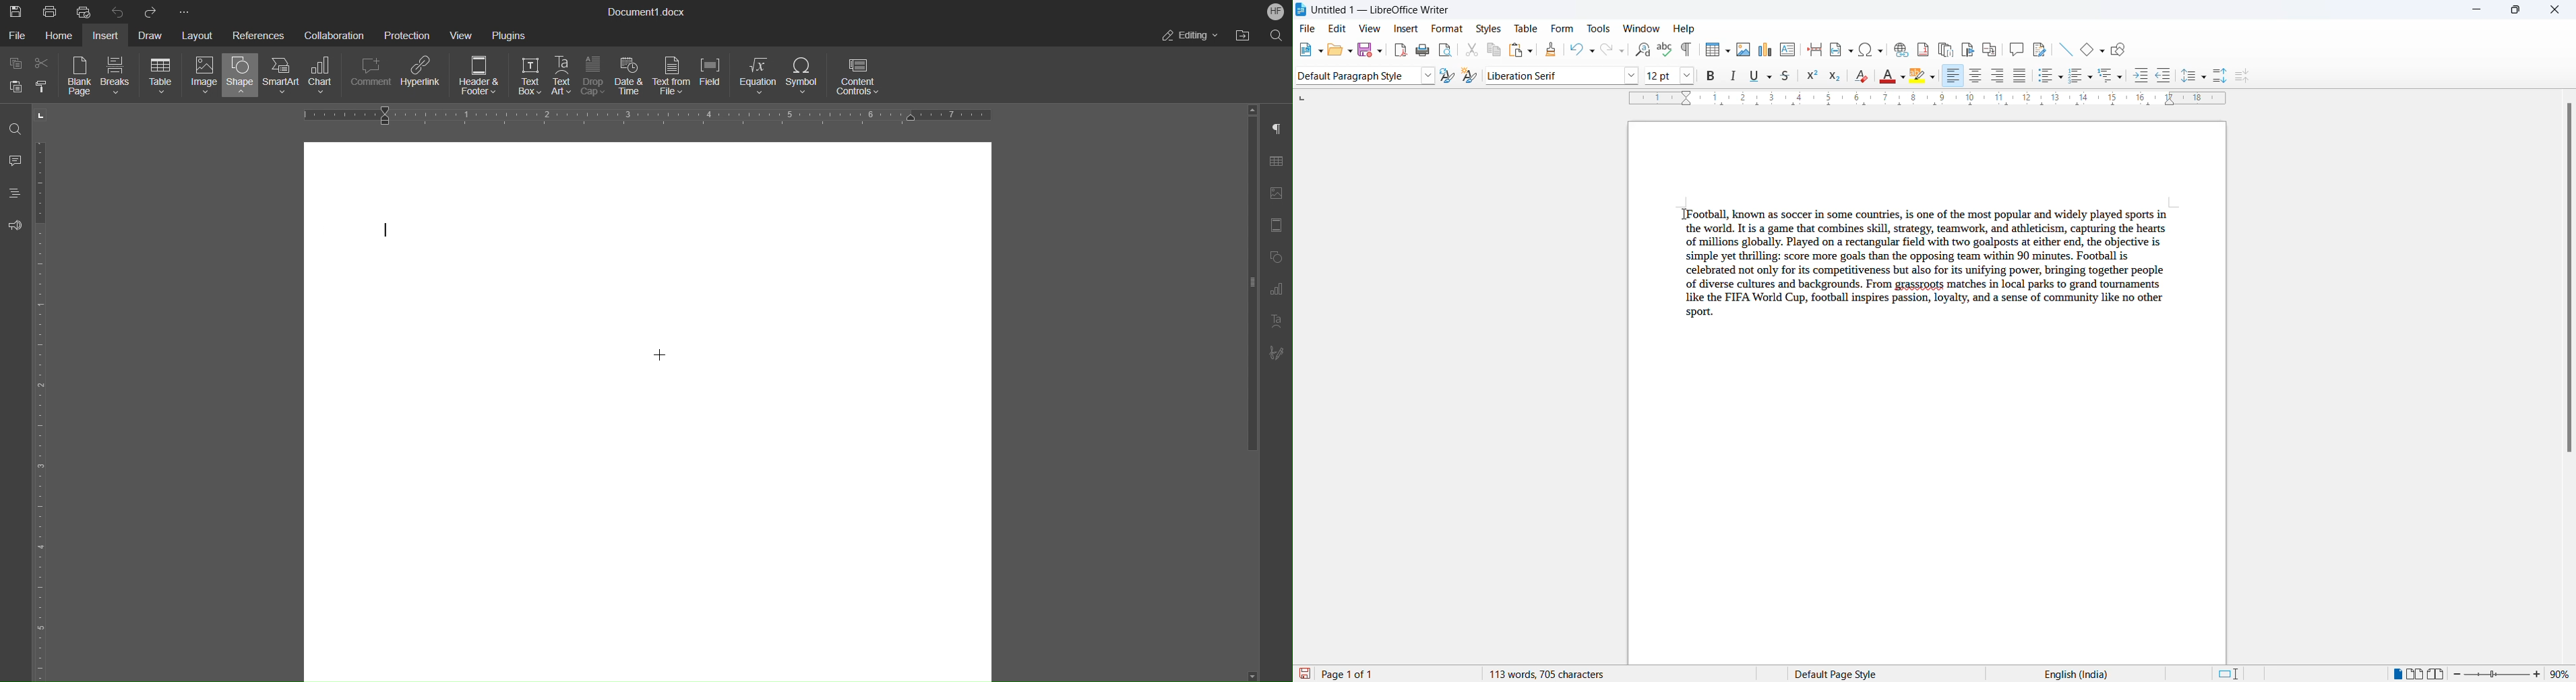 The width and height of the screenshot is (2576, 700). Describe the element at coordinates (1317, 49) in the screenshot. I see `new file options` at that location.